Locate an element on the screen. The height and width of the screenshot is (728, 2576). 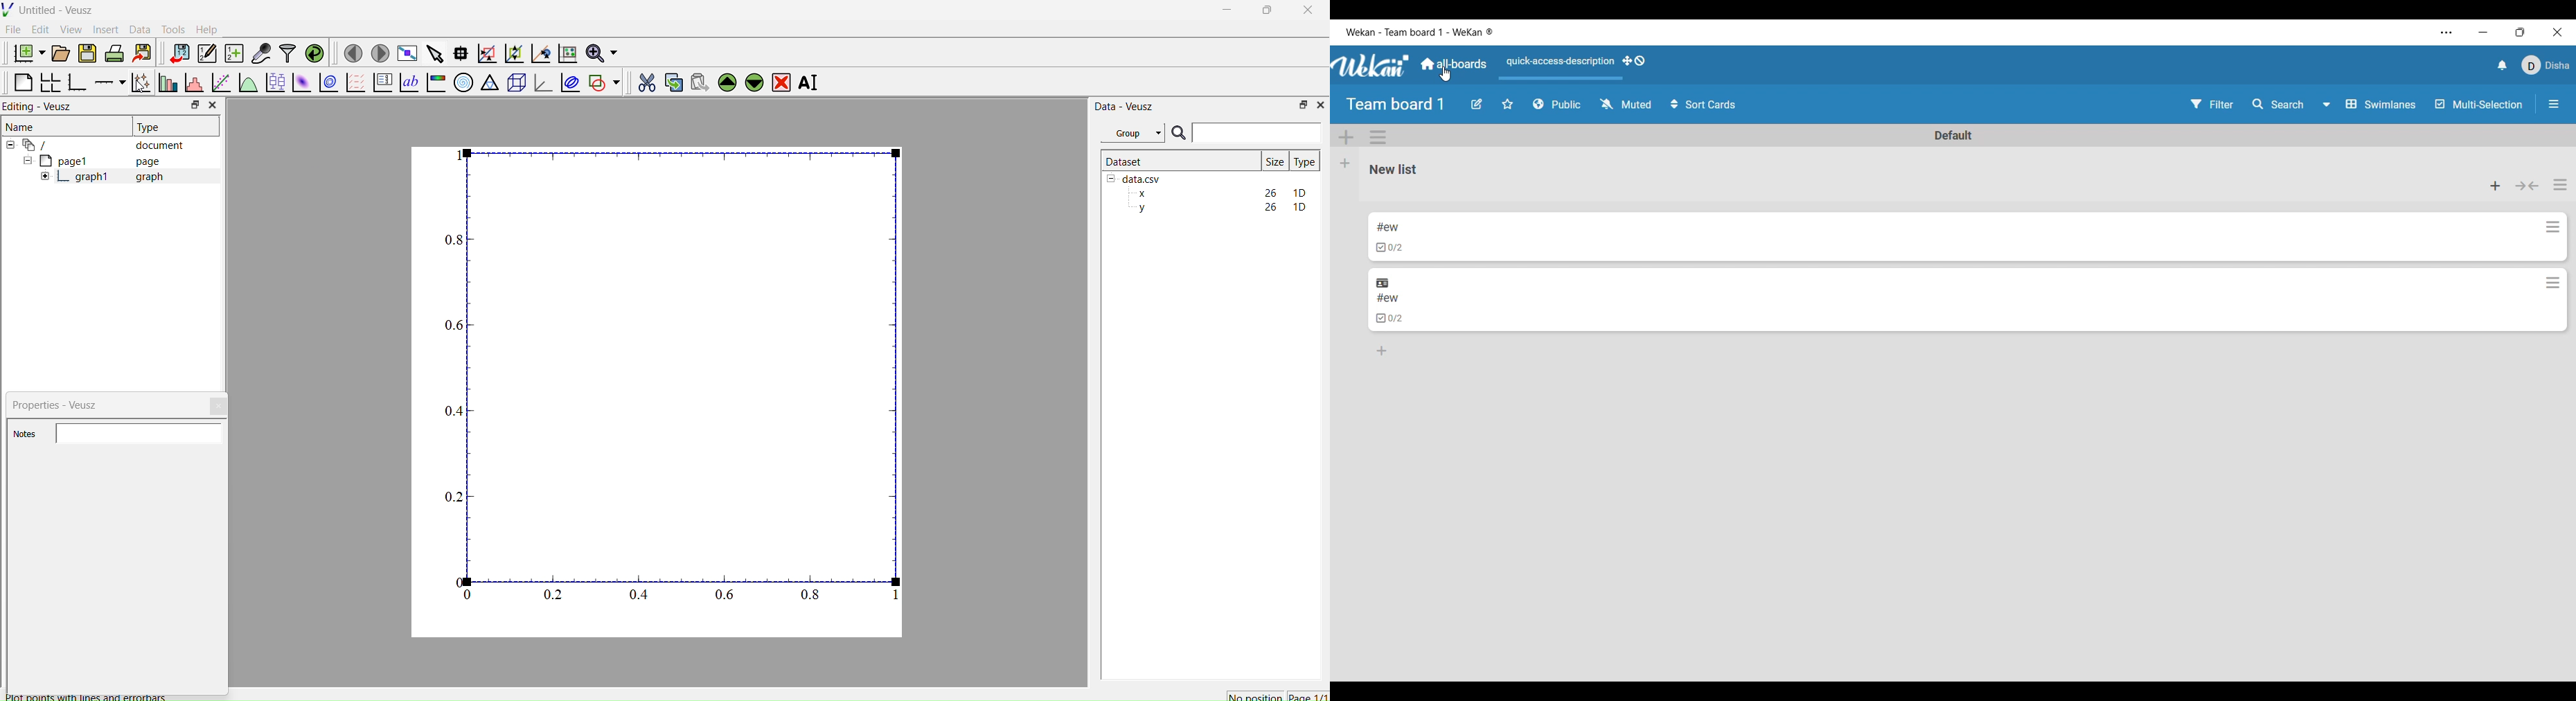
Swimlane actions is located at coordinates (1379, 136).